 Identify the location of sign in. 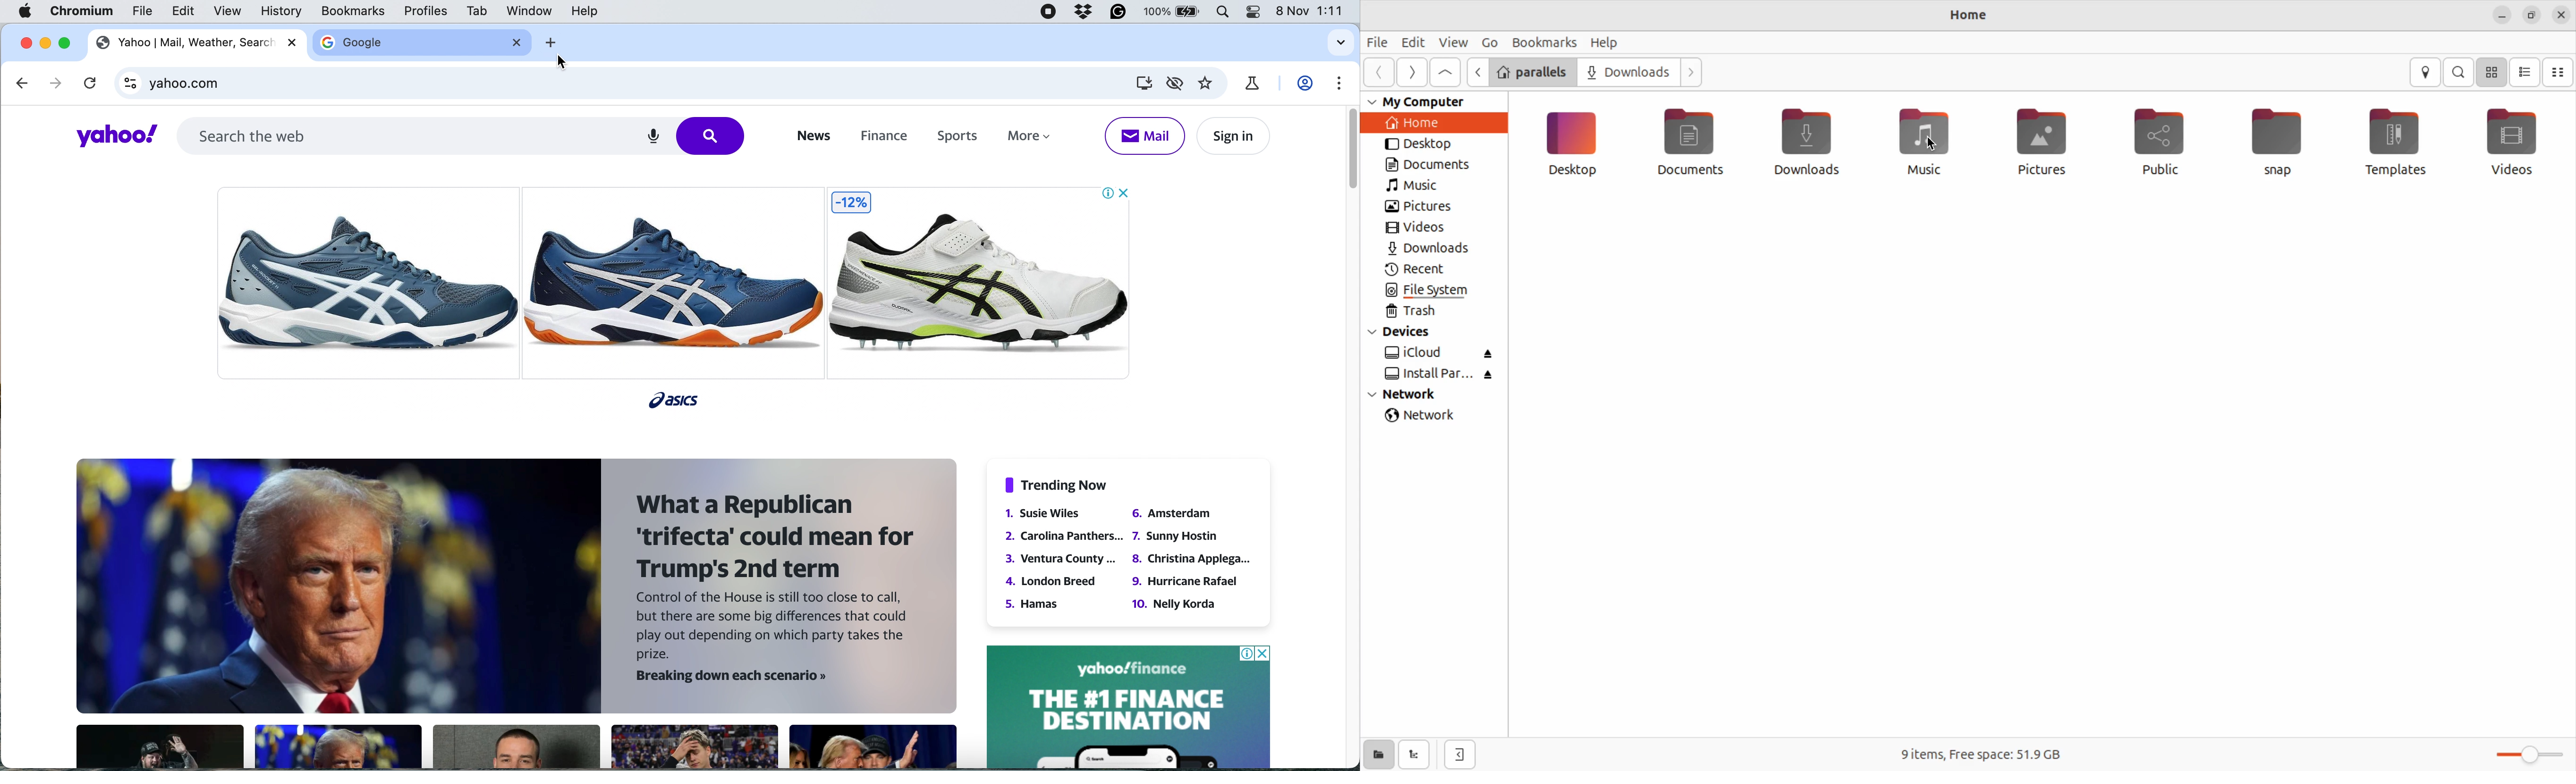
(1231, 136).